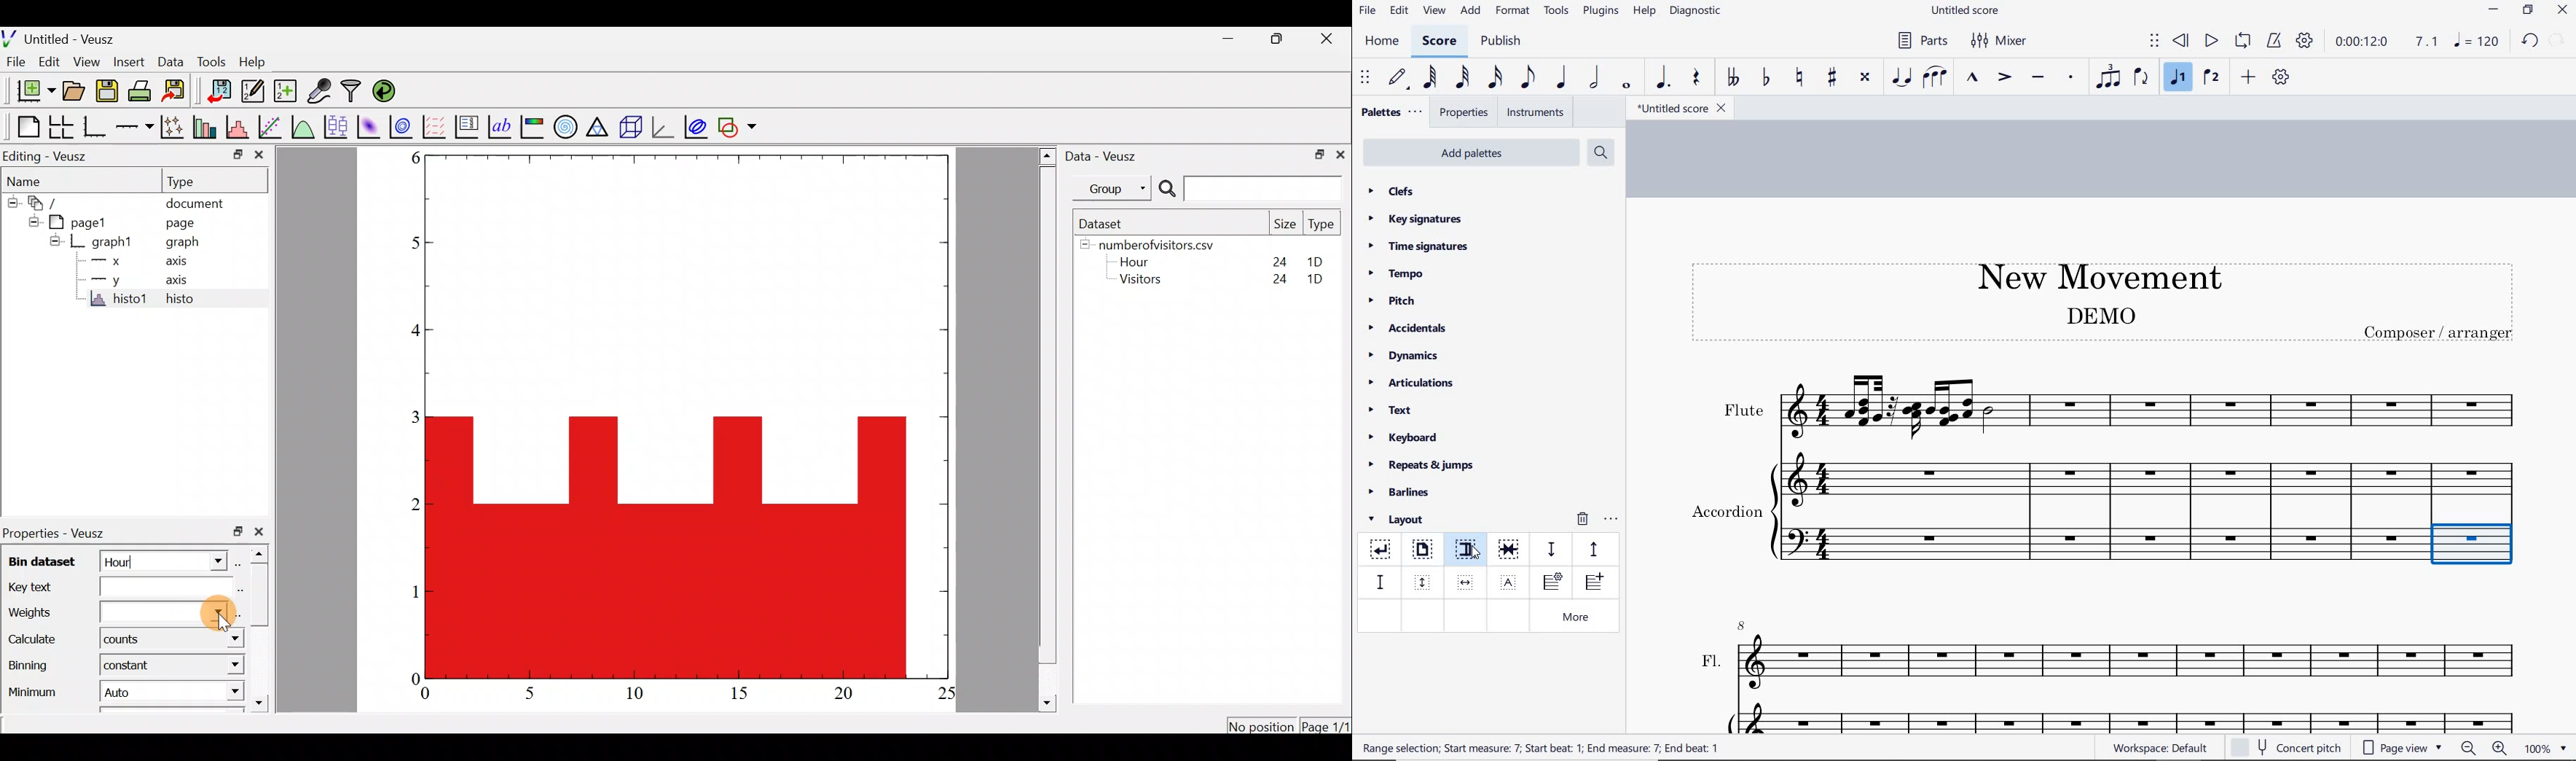  Describe the element at coordinates (1551, 550) in the screenshot. I see `staff spacer sown` at that location.